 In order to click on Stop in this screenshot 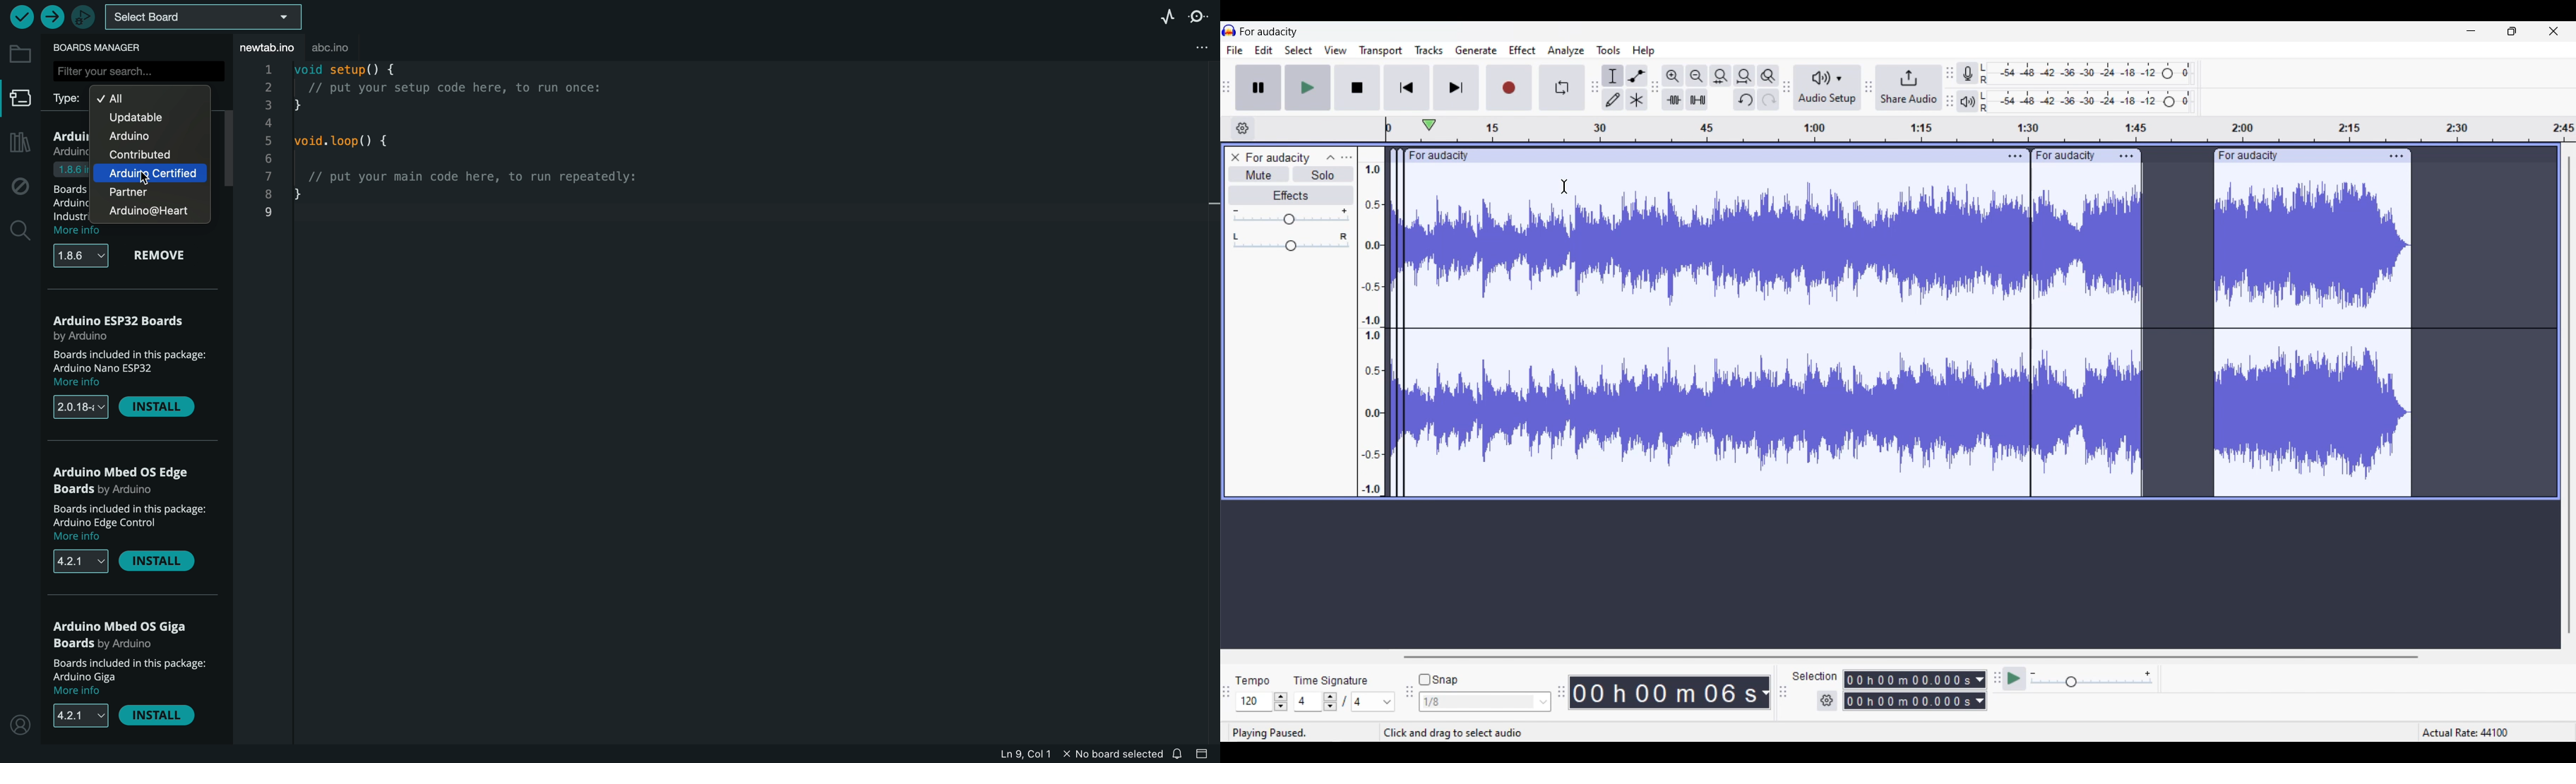, I will do `click(1356, 88)`.